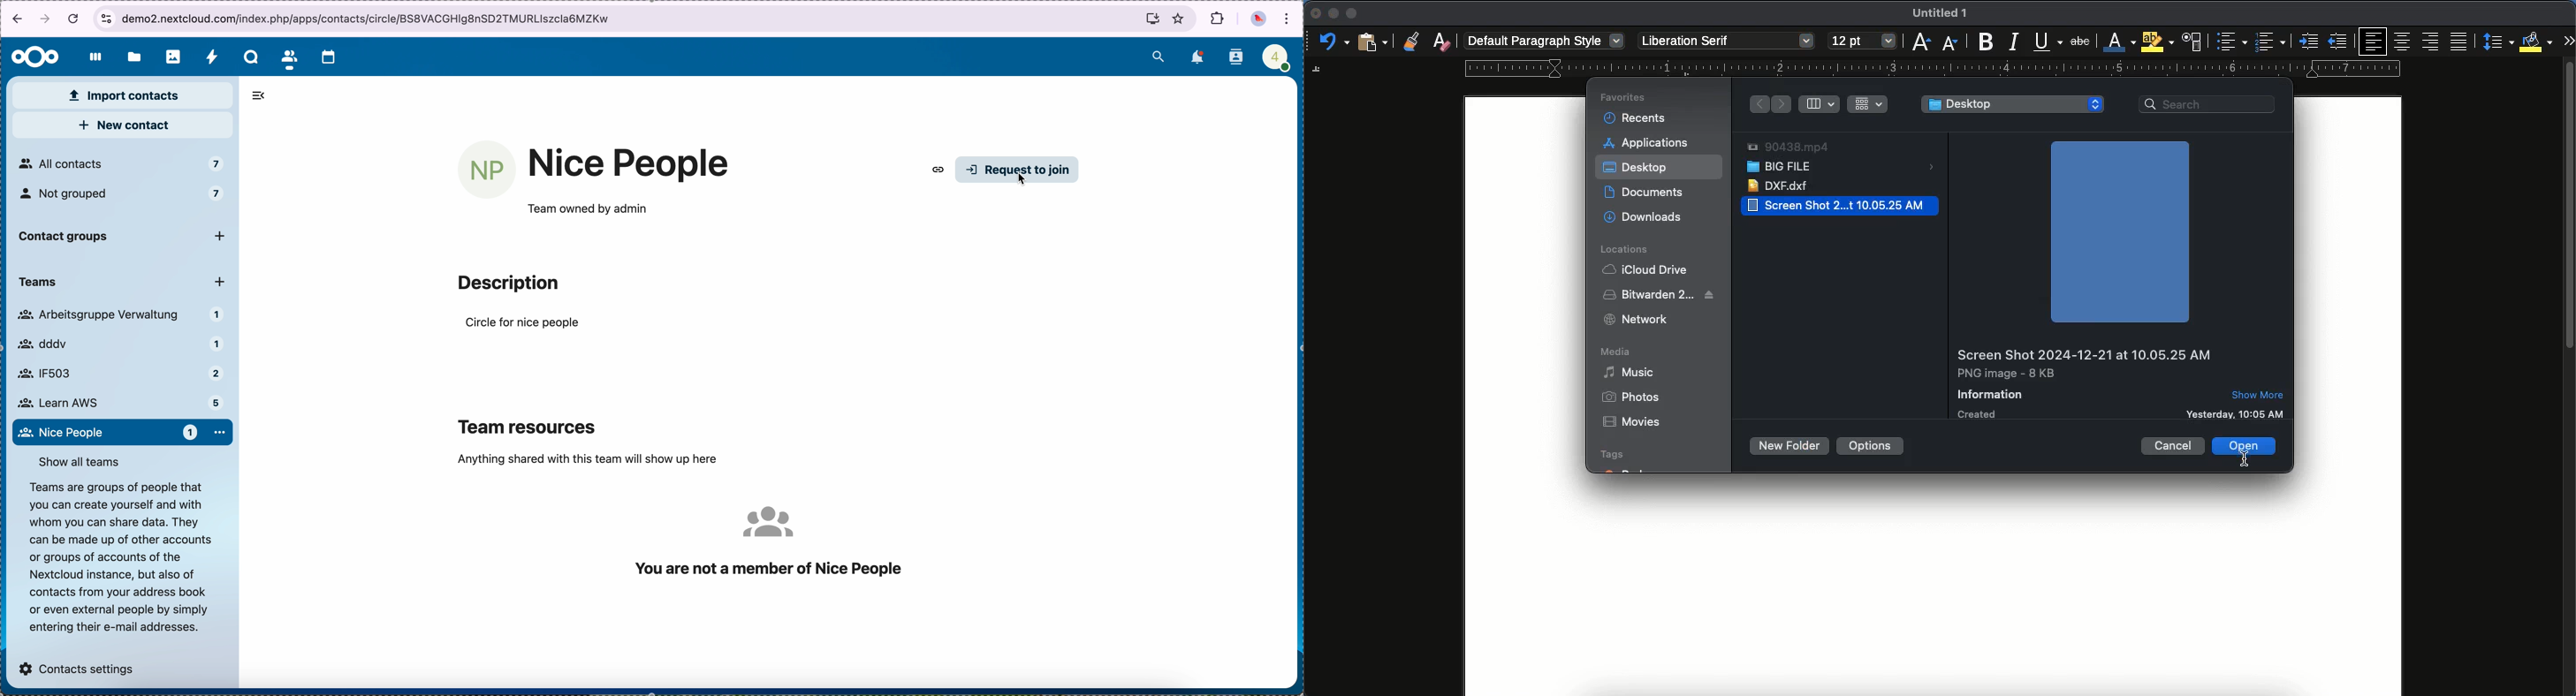 This screenshot has width=2576, height=700. Describe the element at coordinates (1869, 445) in the screenshot. I see `options` at that location.